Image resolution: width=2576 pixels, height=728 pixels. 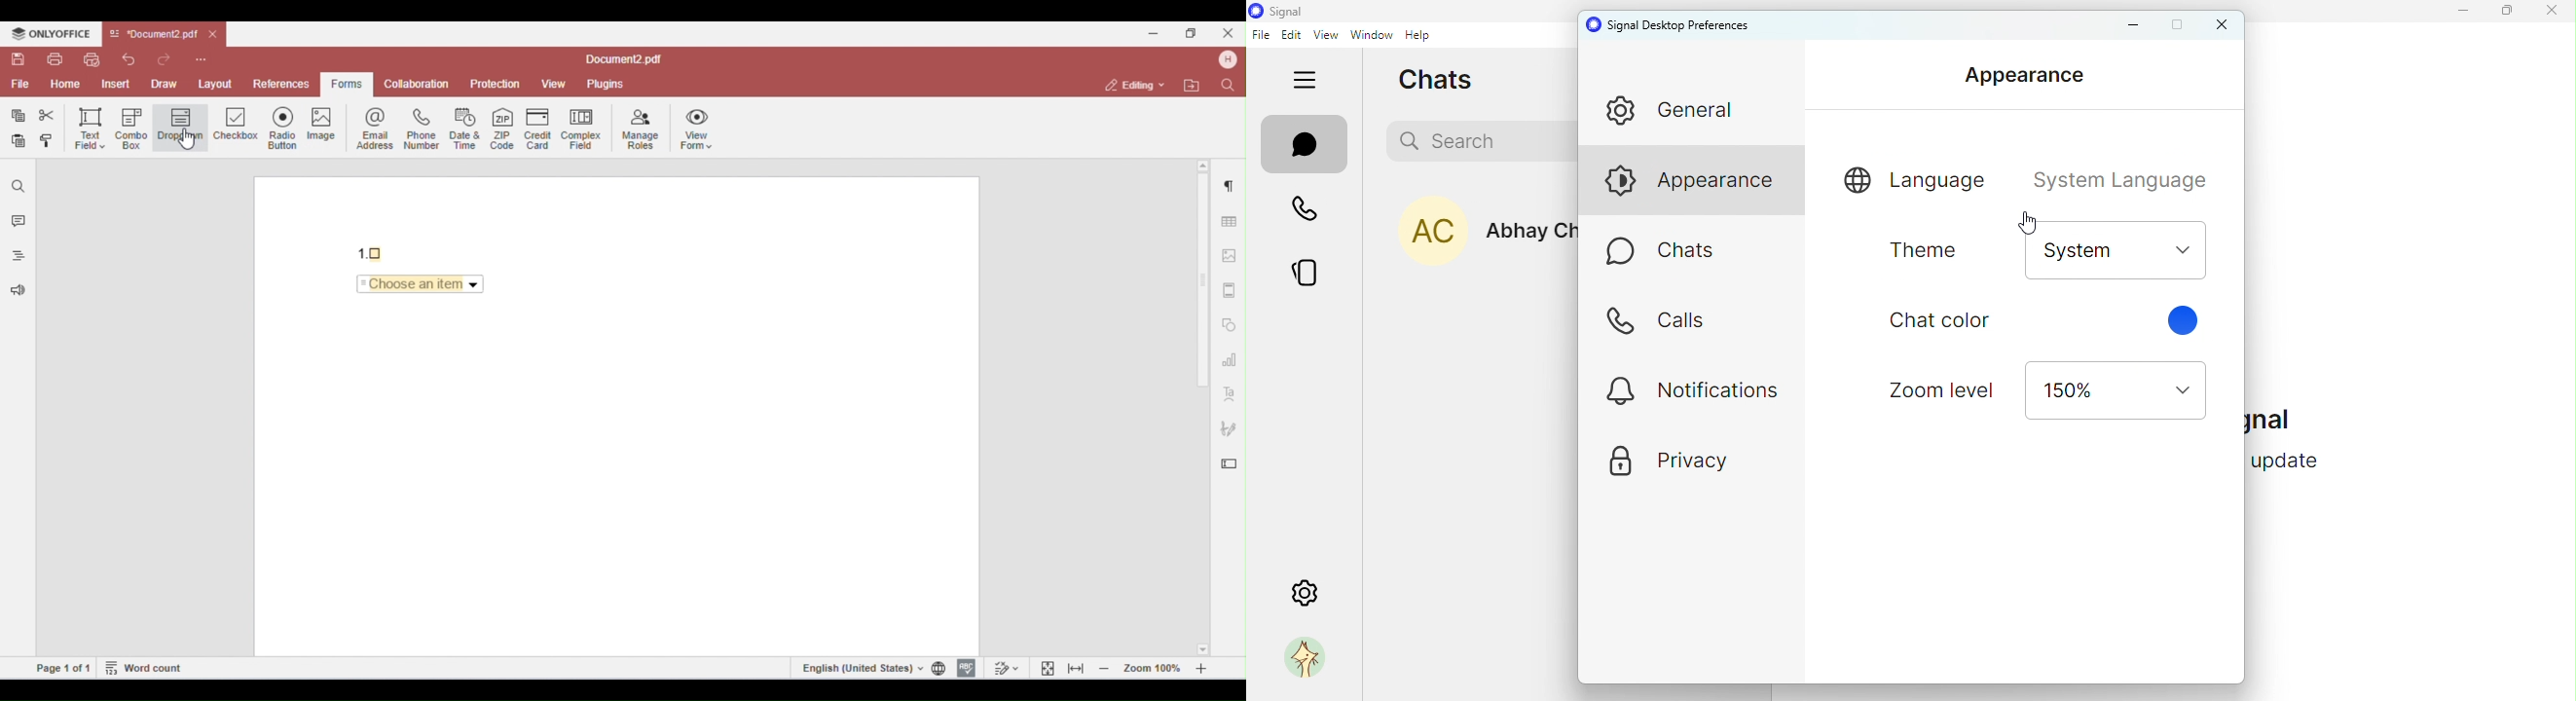 I want to click on minimize, so click(x=2135, y=25).